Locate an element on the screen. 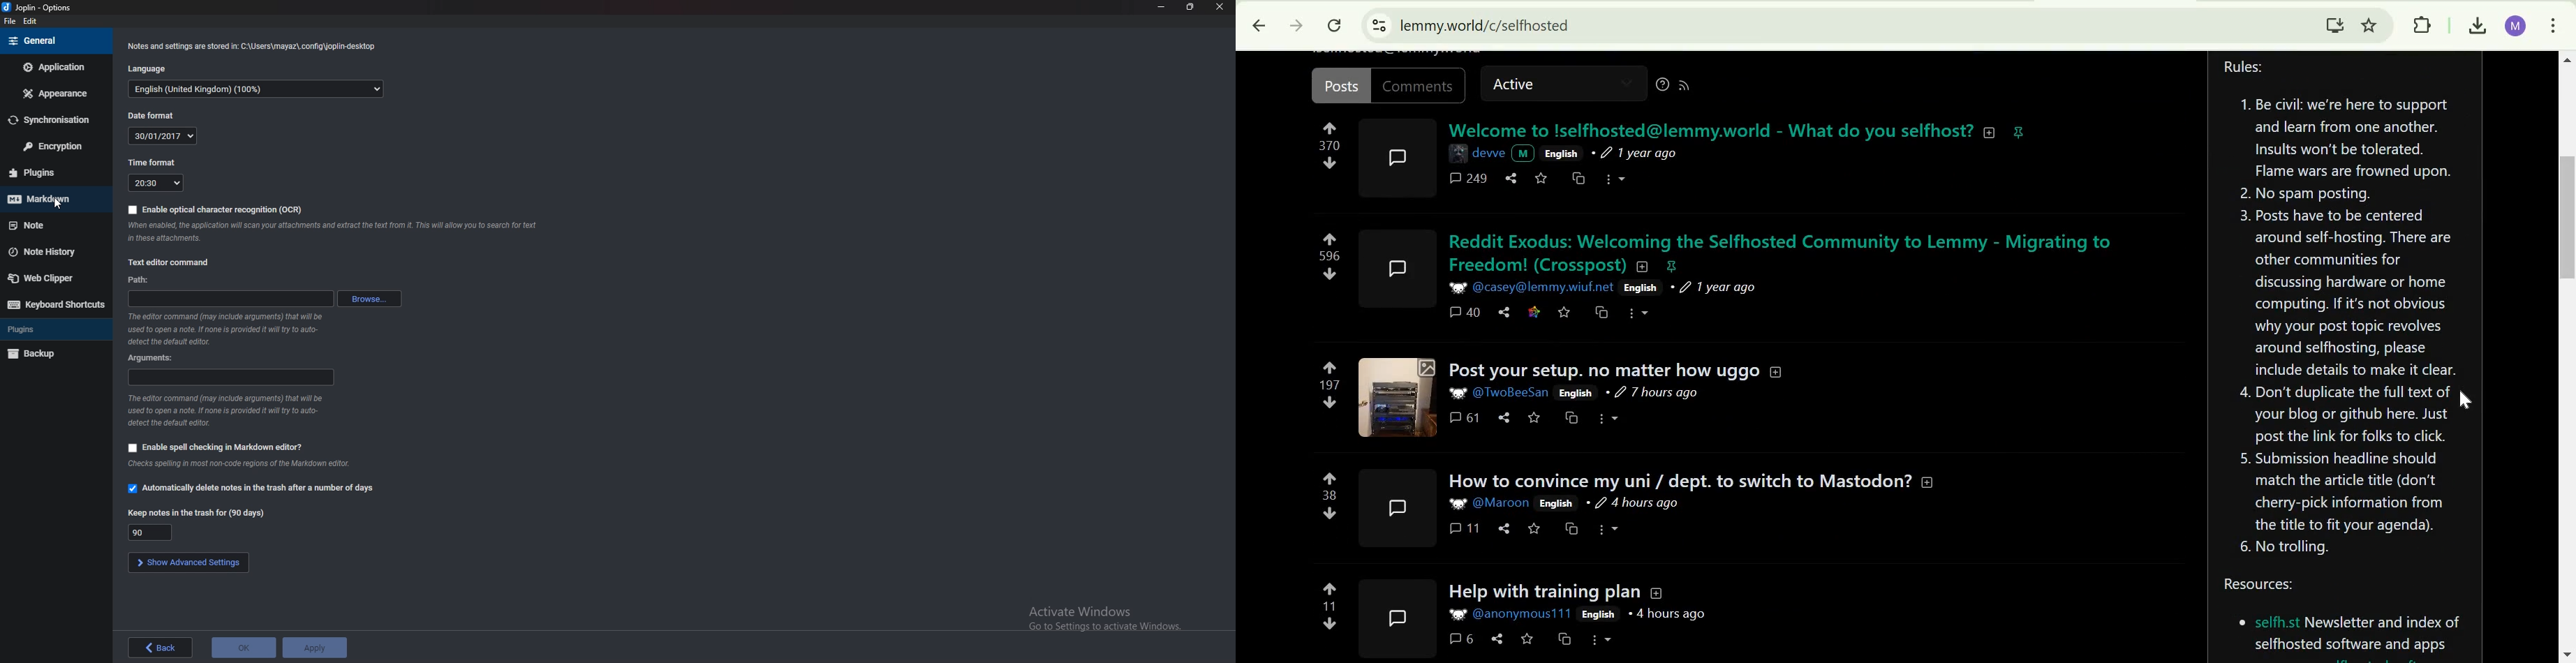  English is located at coordinates (1599, 615).